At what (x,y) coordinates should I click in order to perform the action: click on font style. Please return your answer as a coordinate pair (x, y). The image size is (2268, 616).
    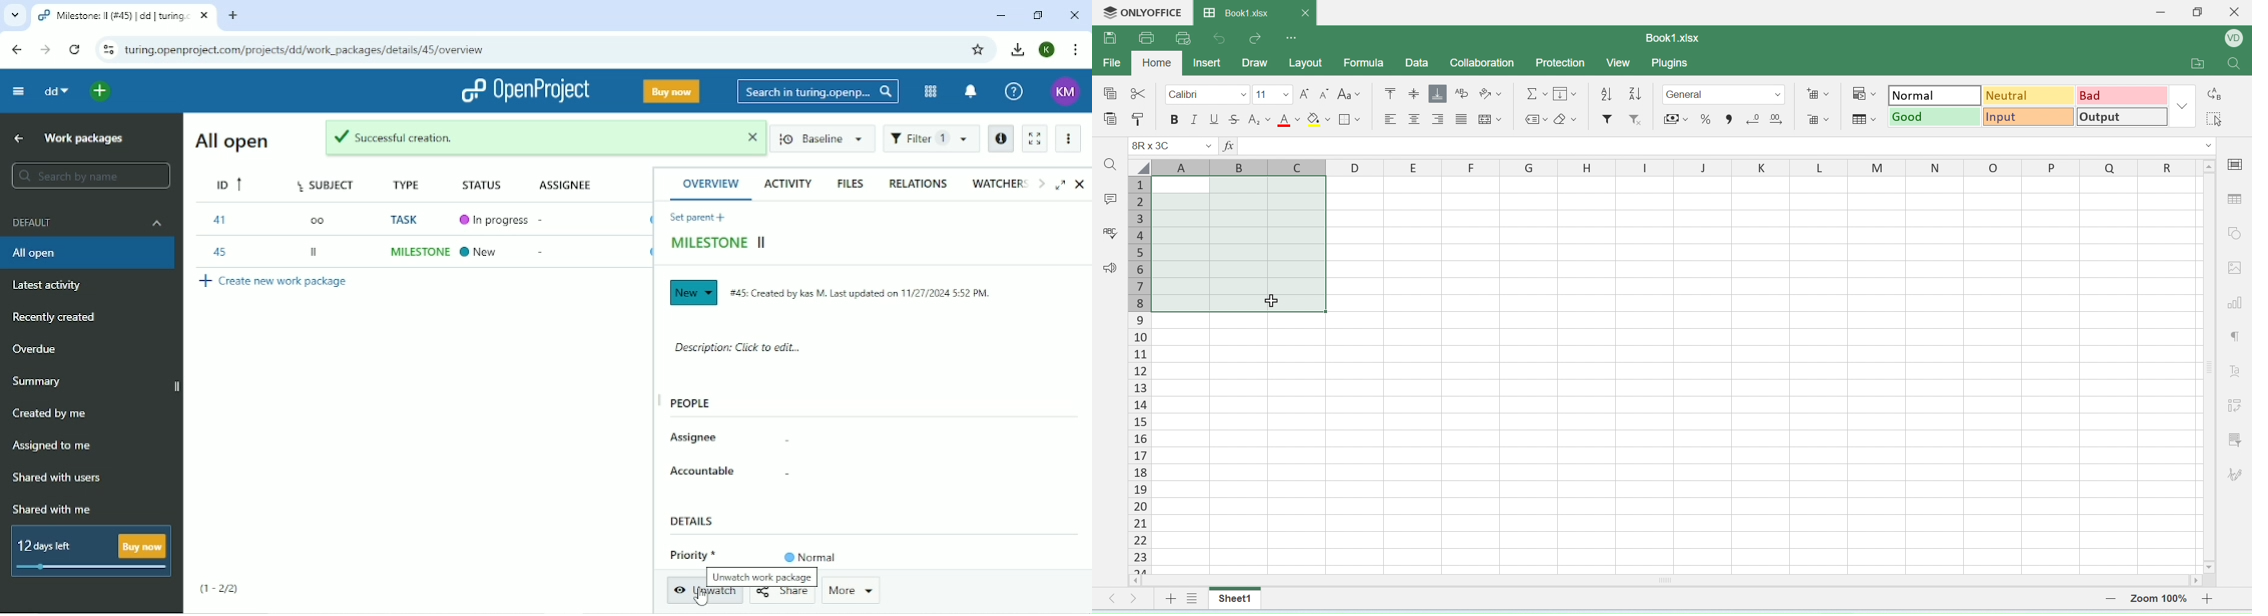
    Looking at the image, I should click on (2234, 373).